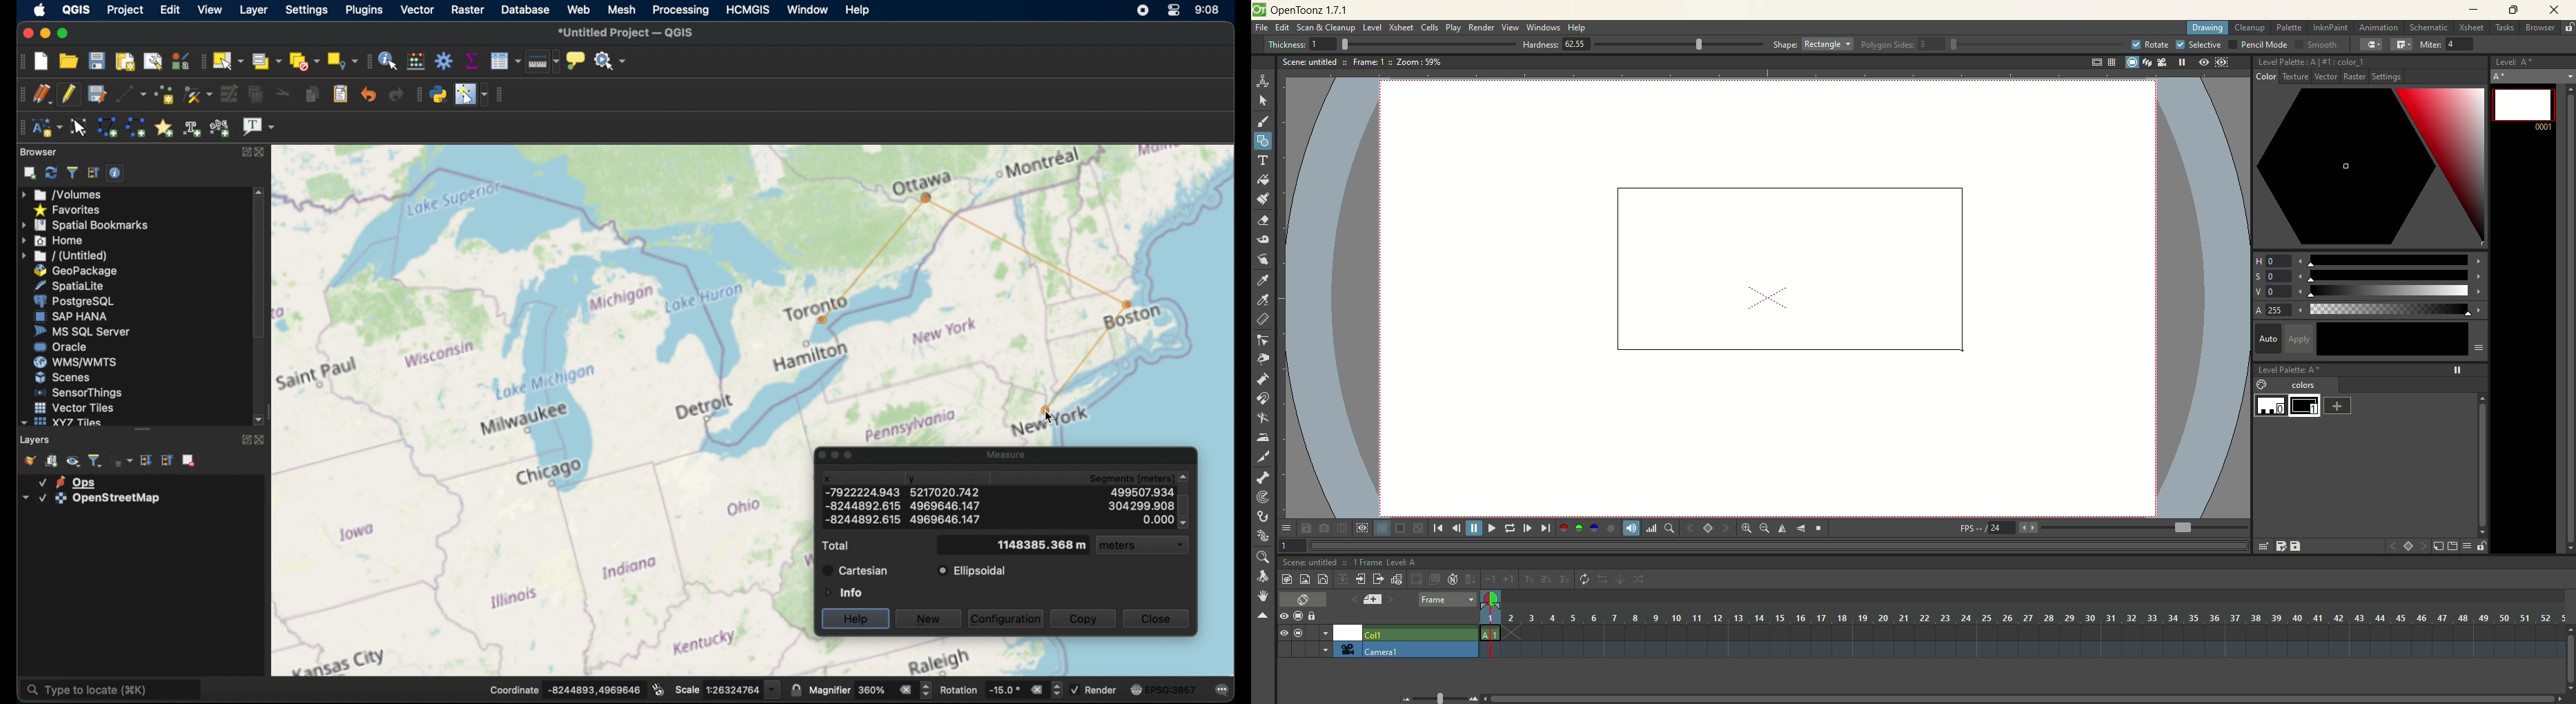 The image size is (2576, 728). Describe the element at coordinates (124, 59) in the screenshot. I see `new print layout` at that location.